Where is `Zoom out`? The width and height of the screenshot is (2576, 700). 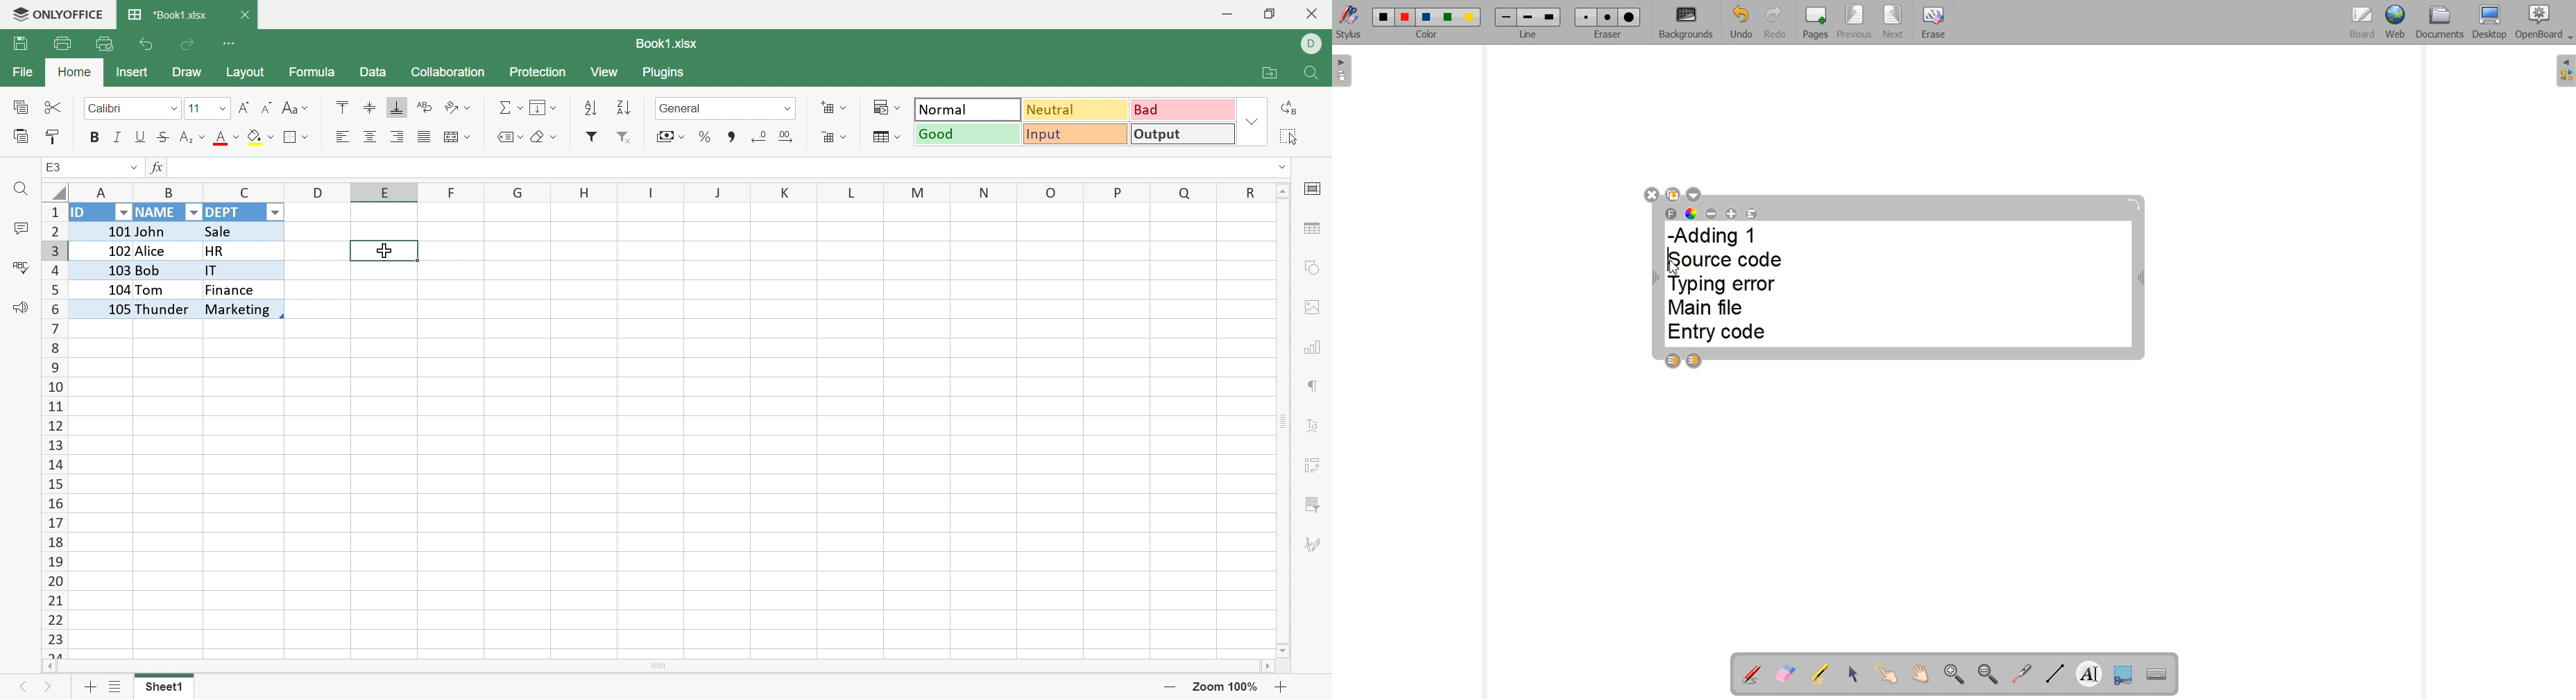 Zoom out is located at coordinates (1172, 687).